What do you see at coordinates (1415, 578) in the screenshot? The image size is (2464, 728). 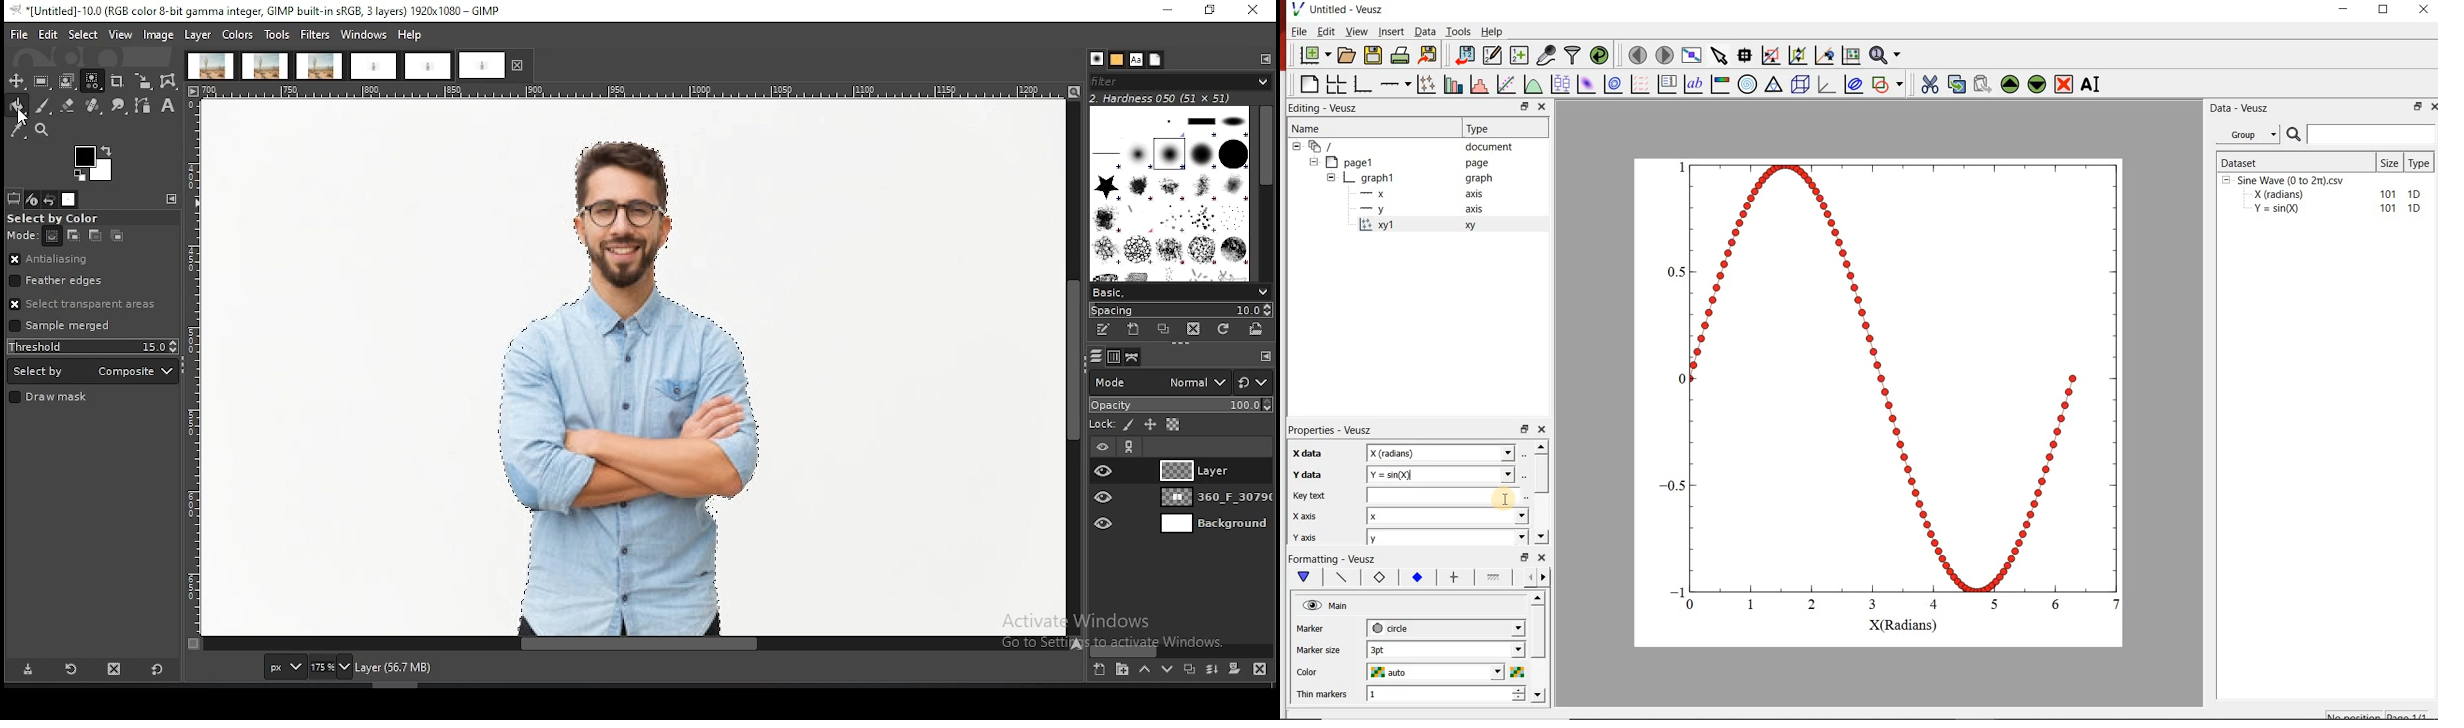 I see `1.2` at bounding box center [1415, 578].